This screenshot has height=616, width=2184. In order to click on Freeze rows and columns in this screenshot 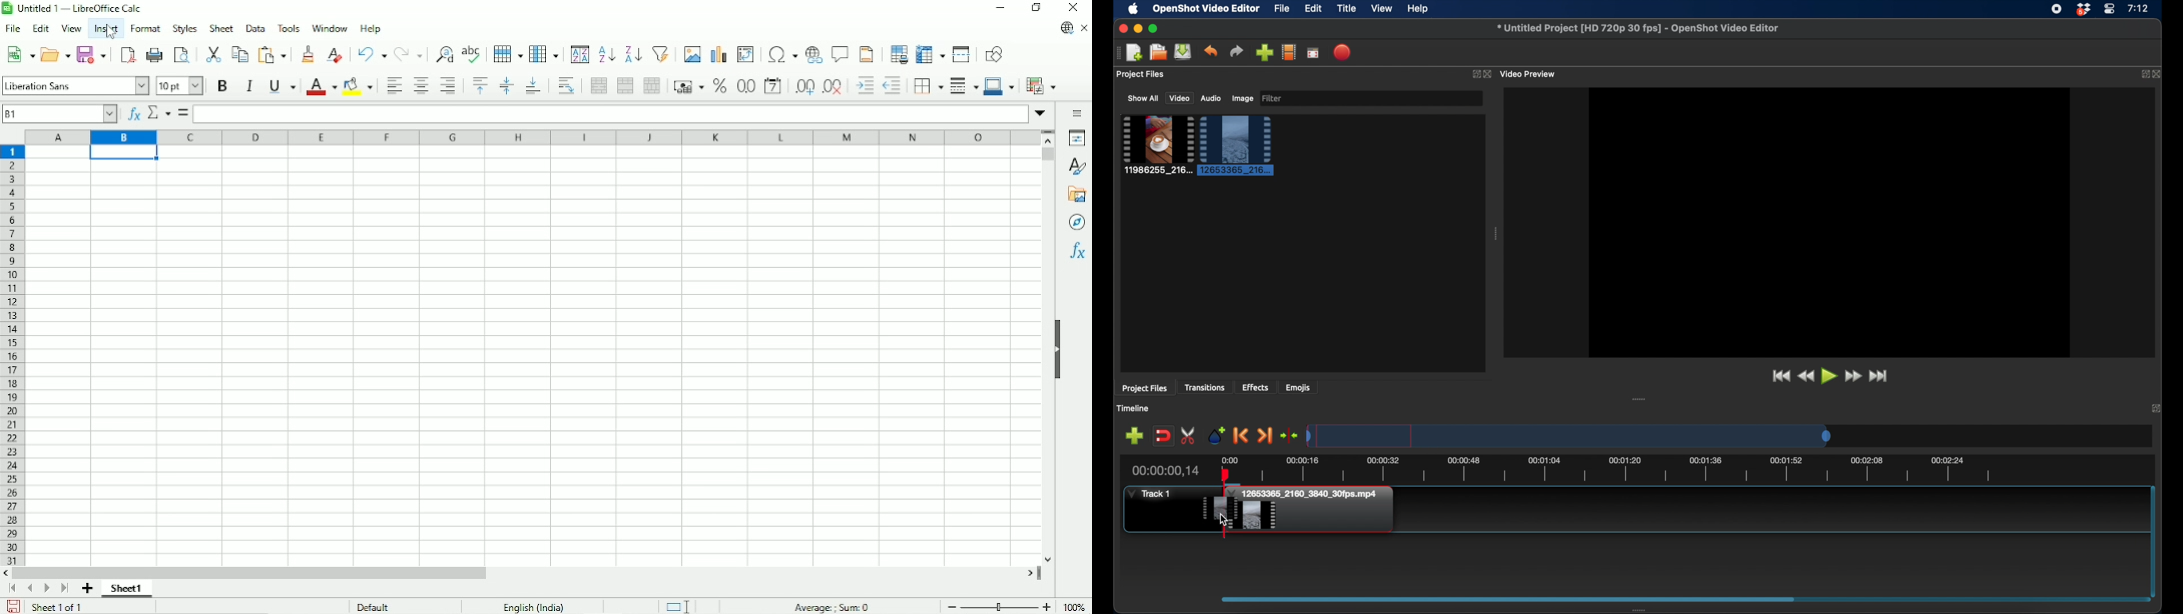, I will do `click(930, 54)`.